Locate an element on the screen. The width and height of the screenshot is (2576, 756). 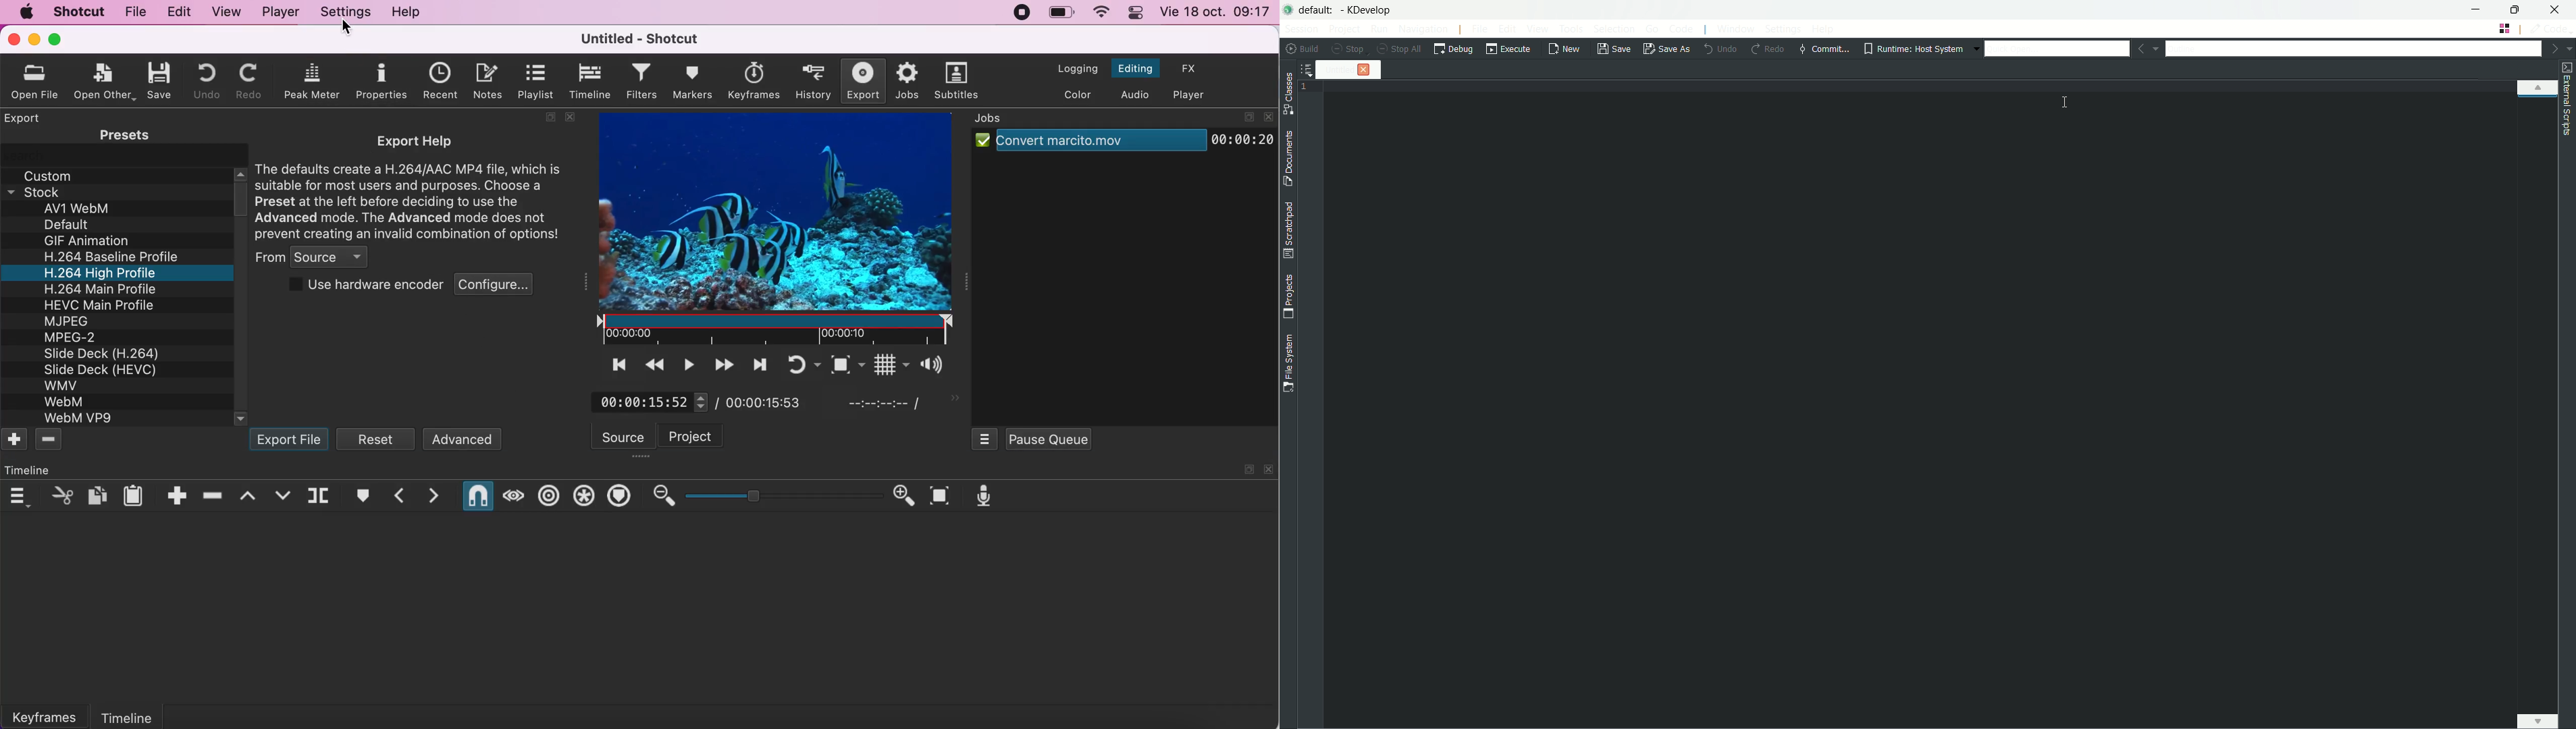
presets is located at coordinates (118, 134).